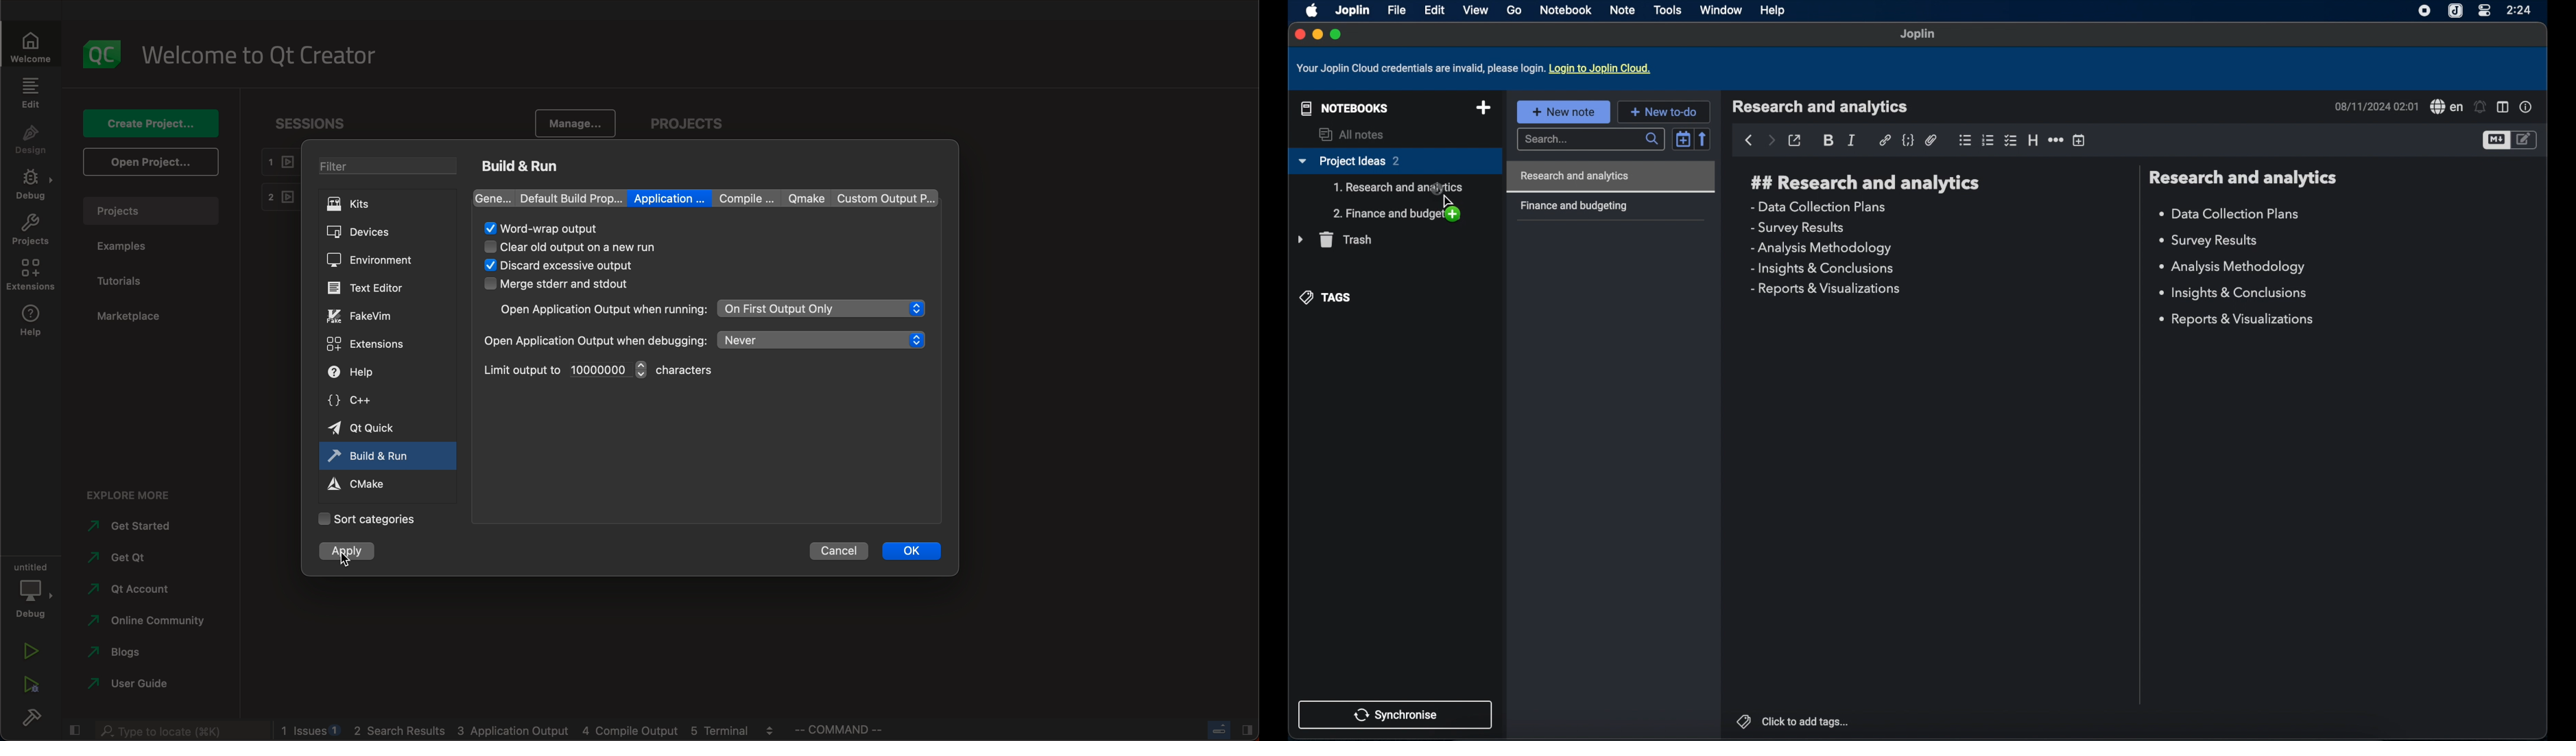 The width and height of the screenshot is (2576, 756). What do you see at coordinates (1514, 10) in the screenshot?
I see `go` at bounding box center [1514, 10].